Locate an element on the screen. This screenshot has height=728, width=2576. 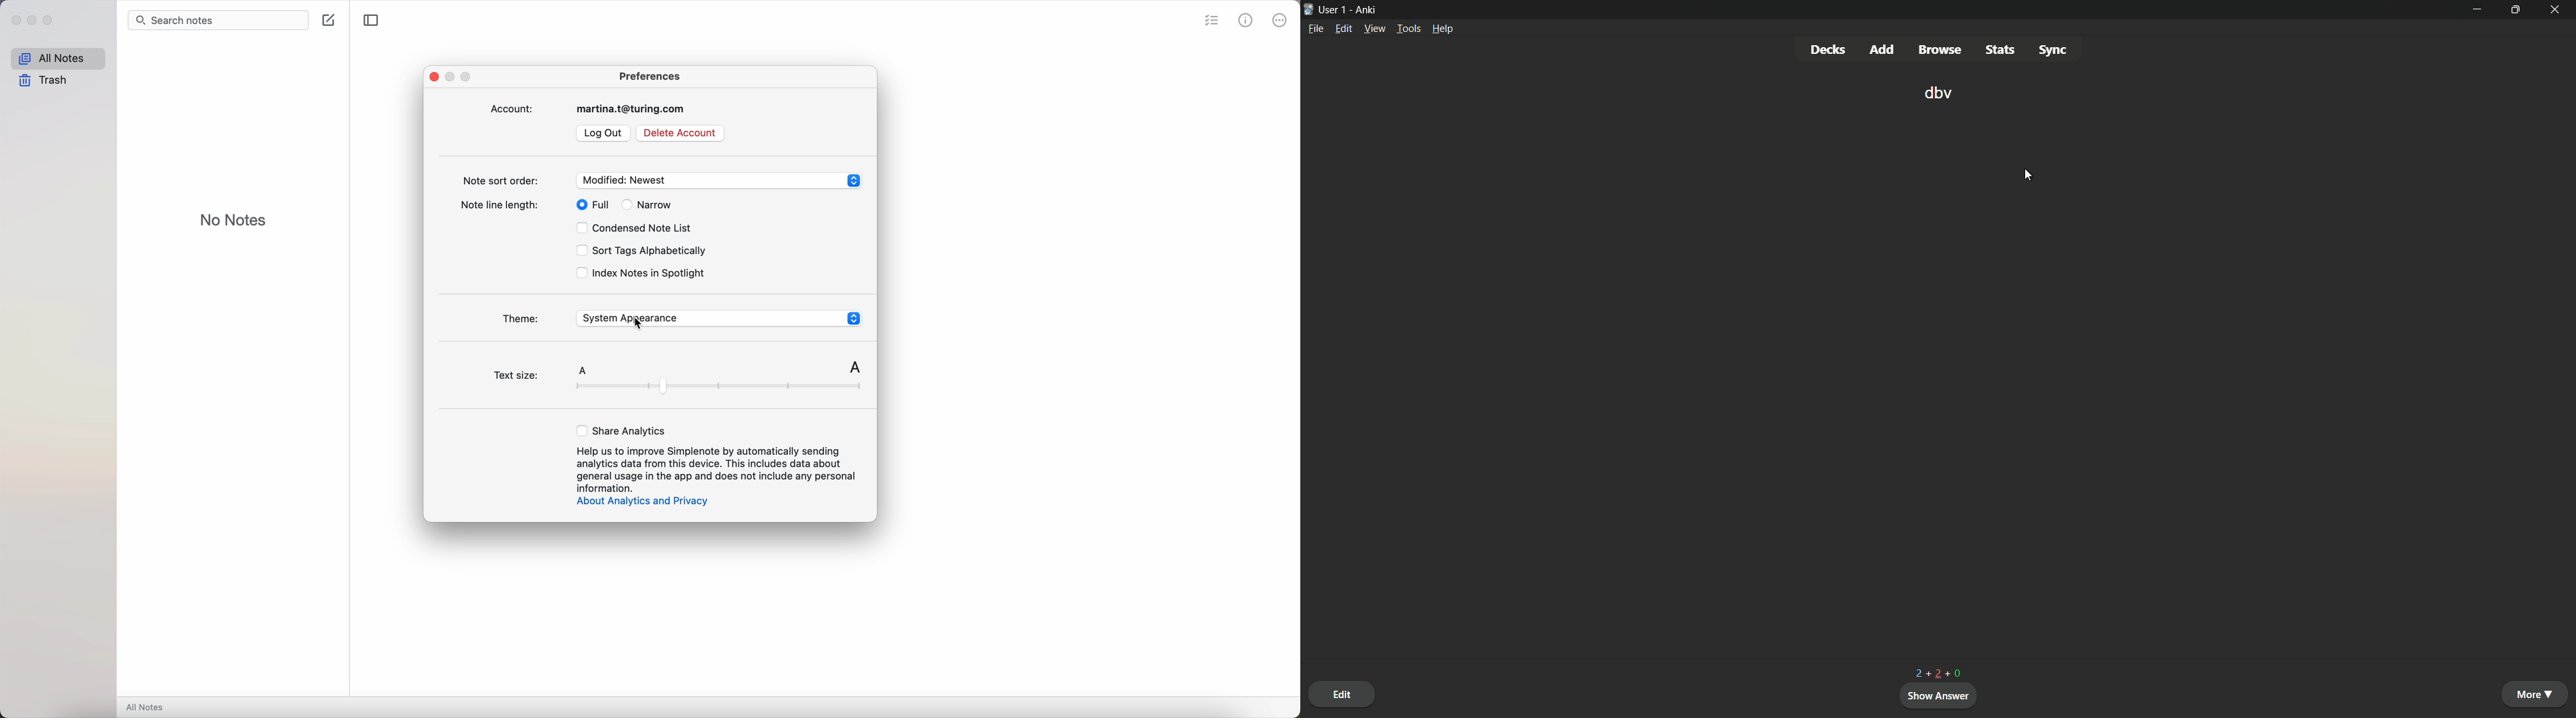
sync is located at coordinates (2053, 49).